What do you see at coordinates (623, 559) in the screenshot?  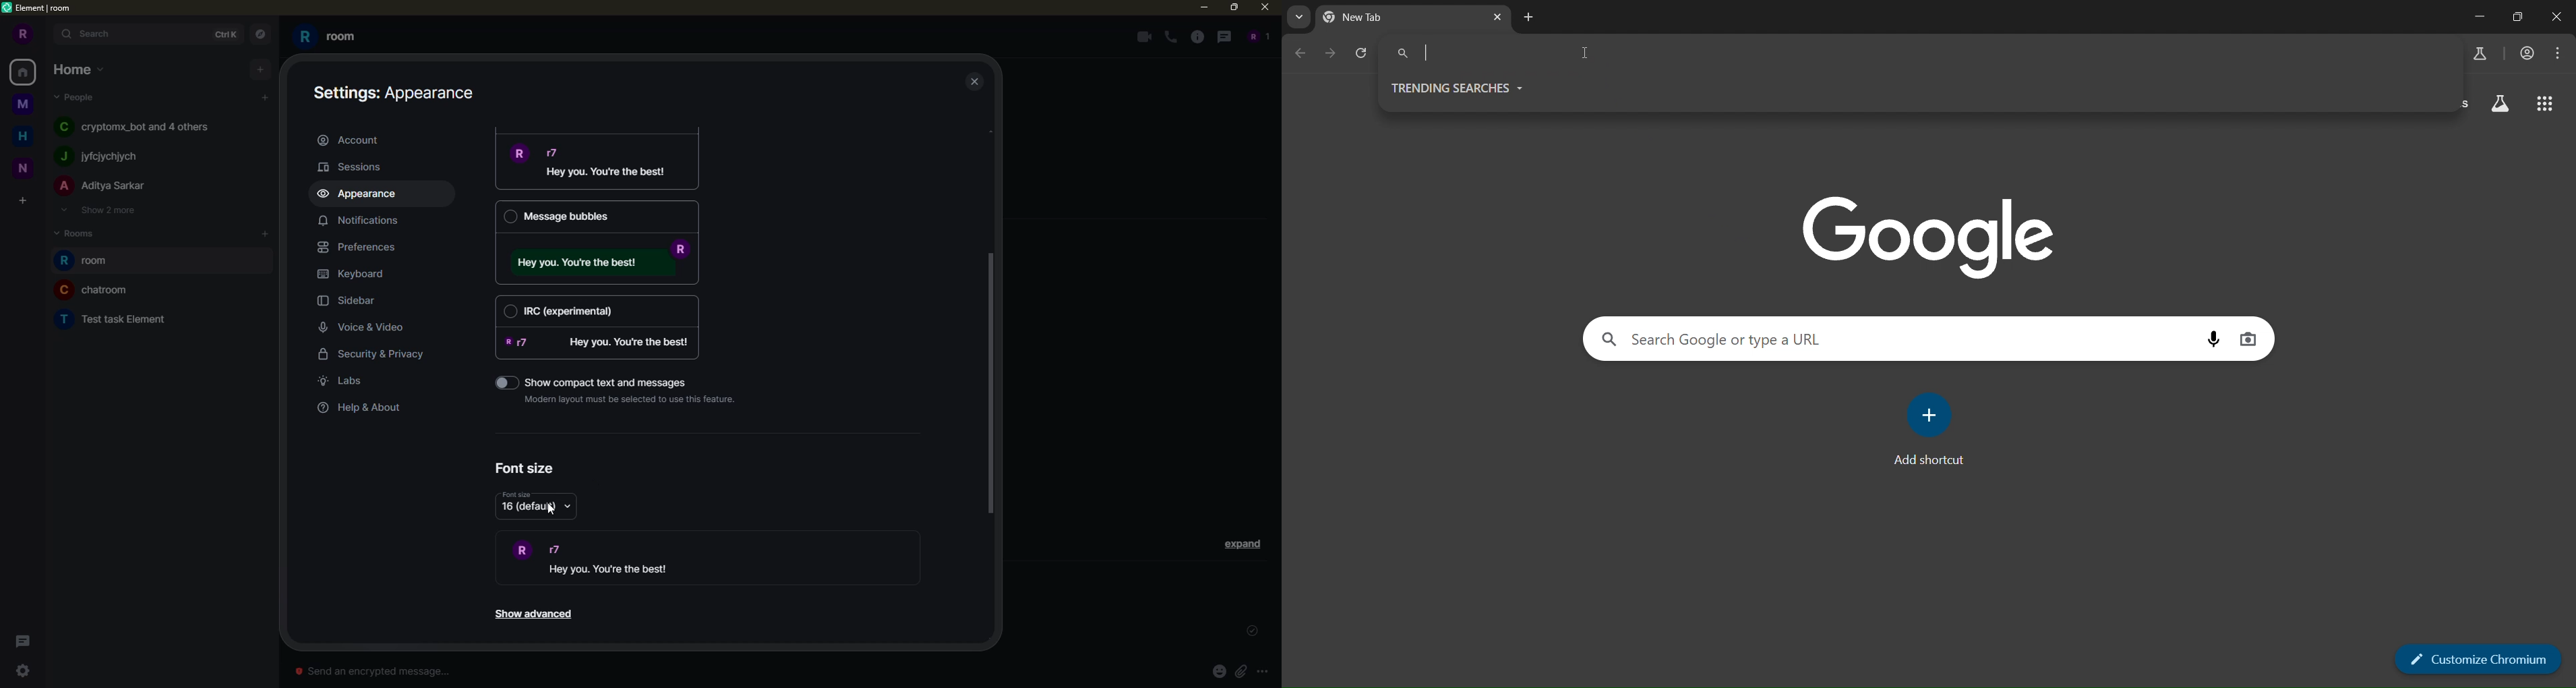 I see `demo` at bounding box center [623, 559].